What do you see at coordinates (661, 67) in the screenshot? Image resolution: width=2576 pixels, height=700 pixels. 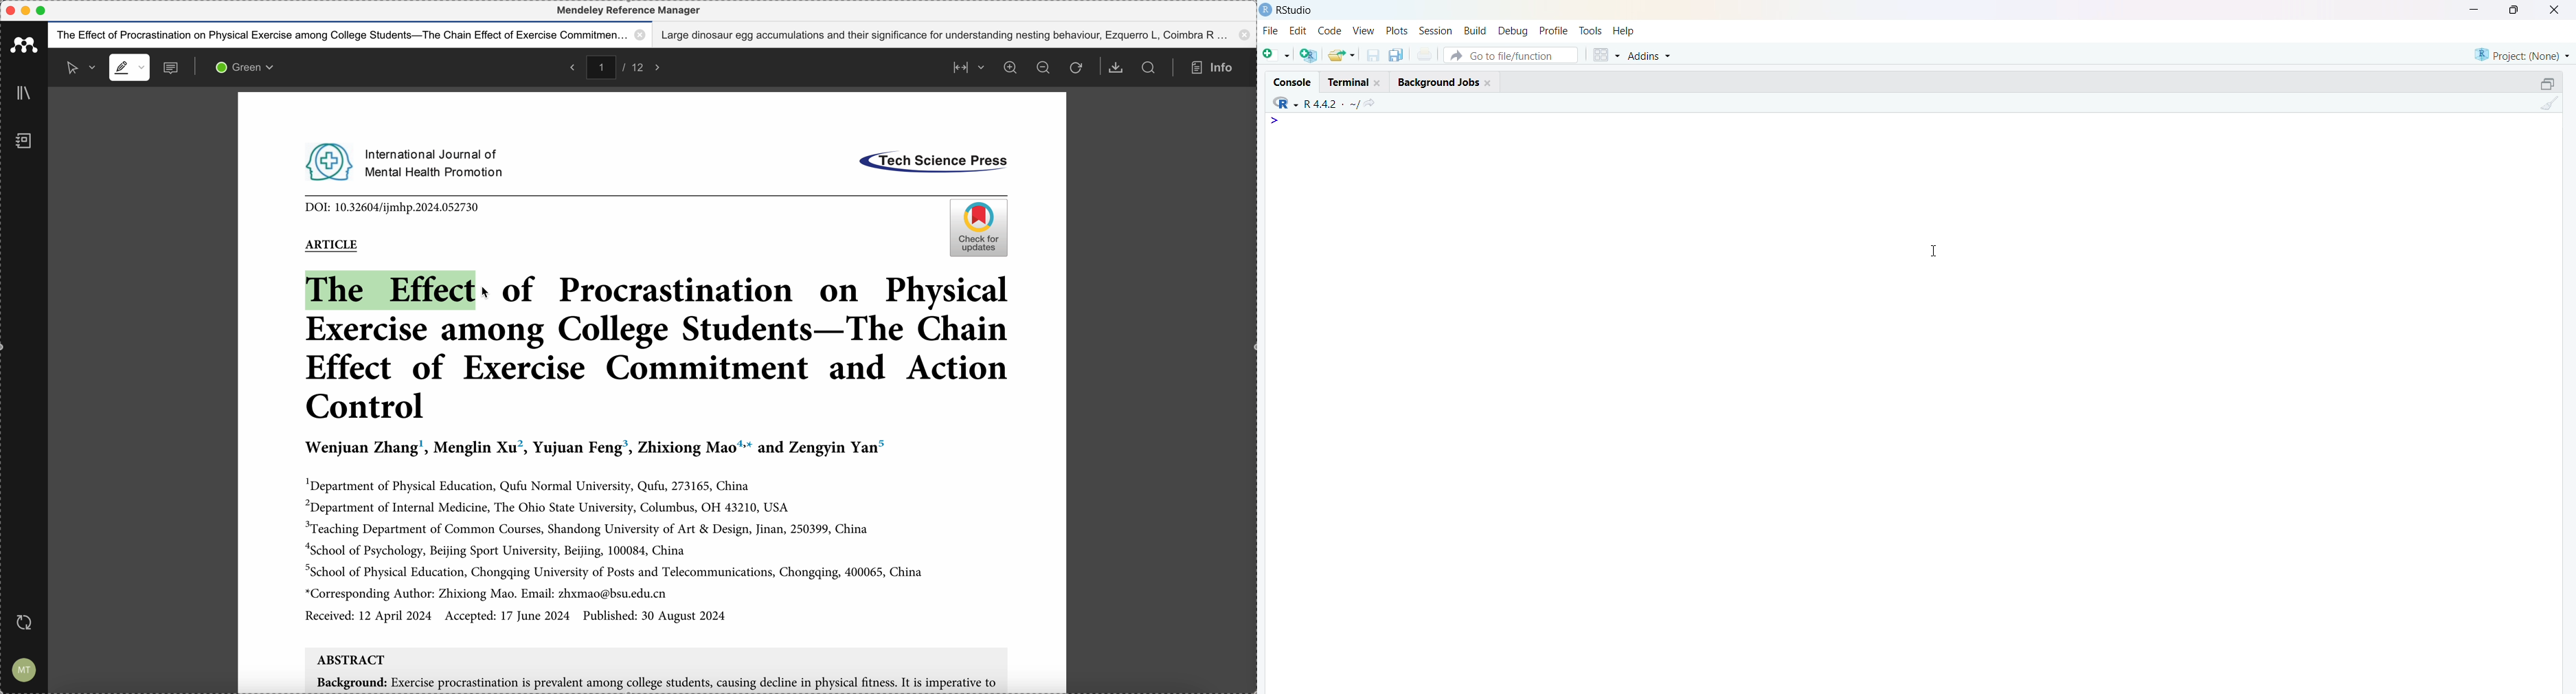 I see `foward` at bounding box center [661, 67].